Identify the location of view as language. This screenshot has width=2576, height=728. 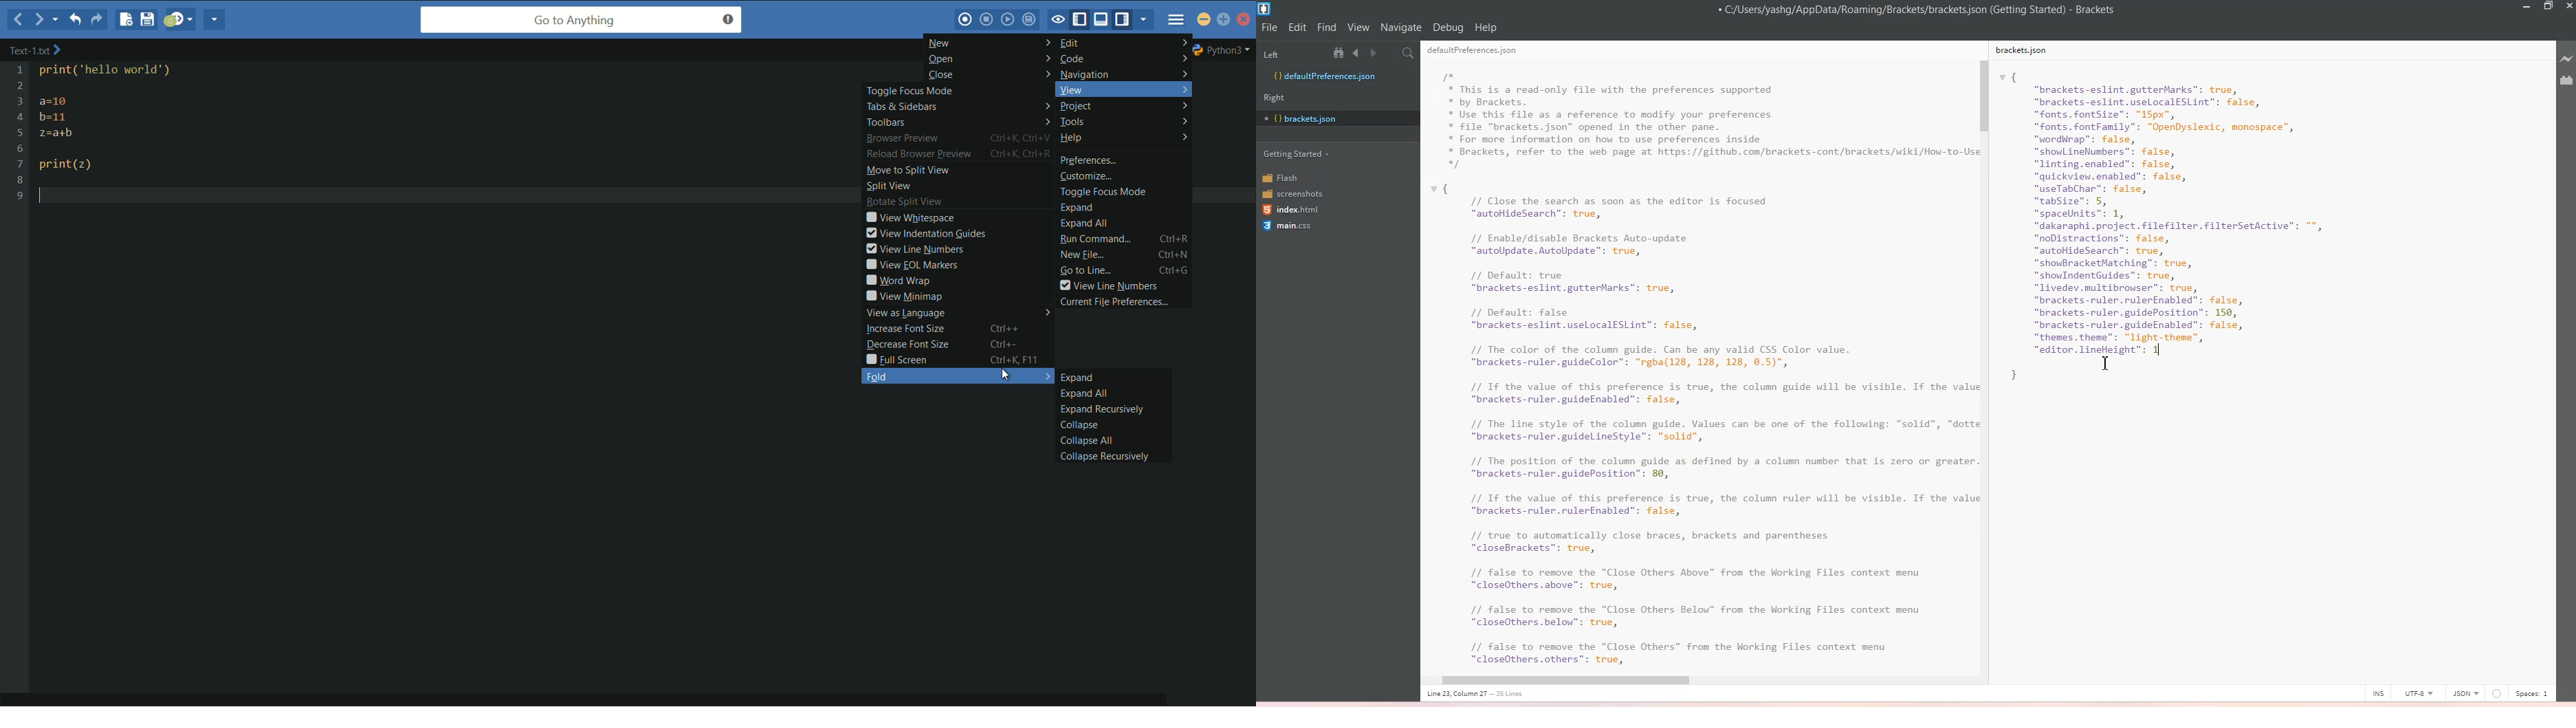
(955, 313).